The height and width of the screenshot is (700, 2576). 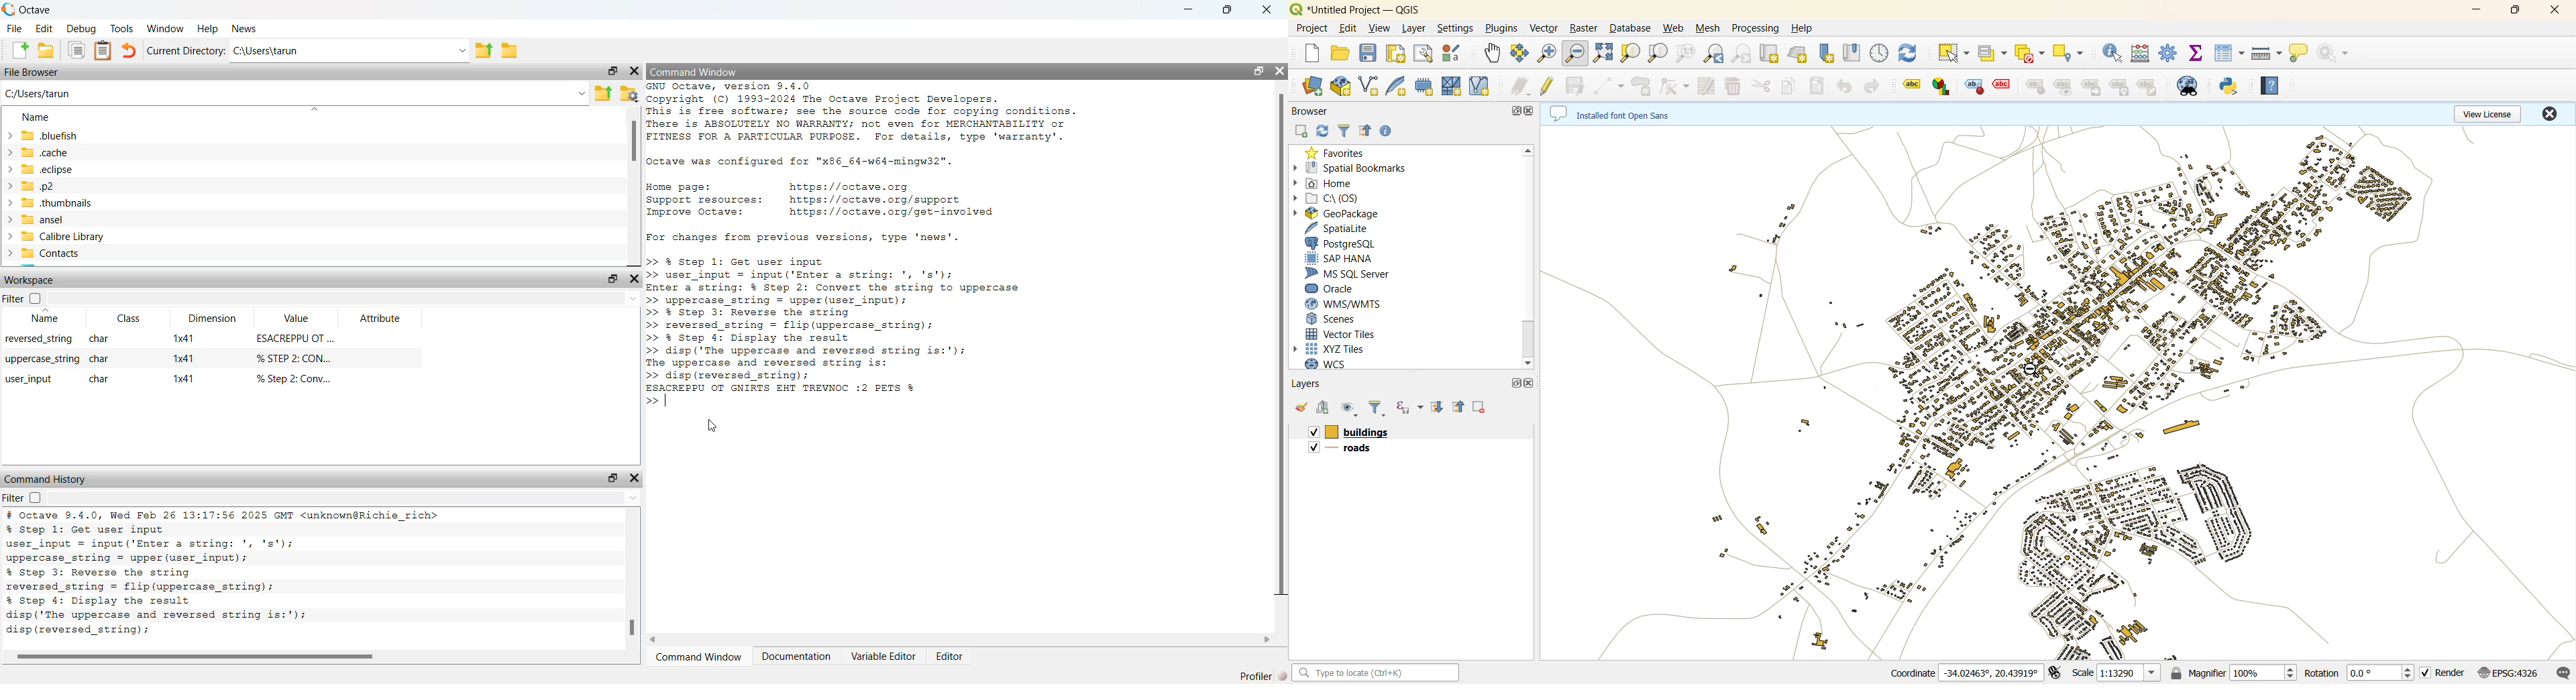 I want to click on edit, so click(x=1348, y=27).